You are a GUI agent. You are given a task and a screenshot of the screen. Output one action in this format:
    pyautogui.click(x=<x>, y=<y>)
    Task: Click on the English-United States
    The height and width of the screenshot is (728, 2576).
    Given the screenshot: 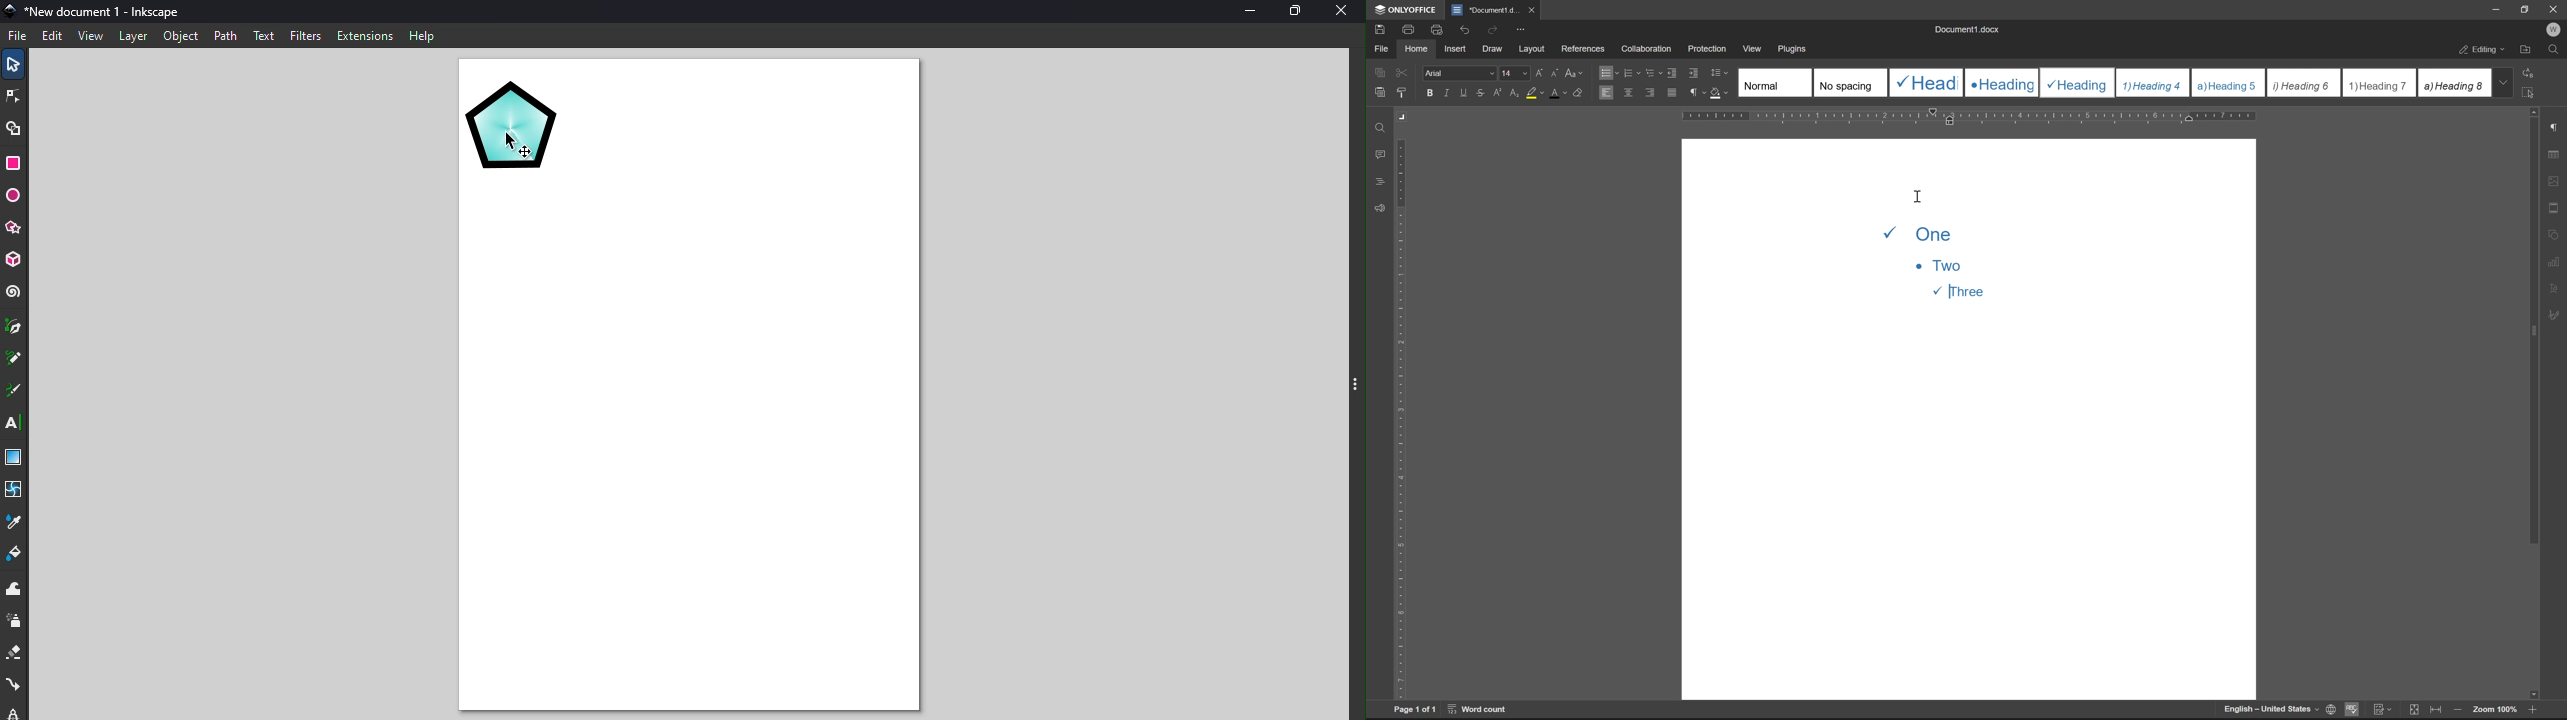 What is the action you would take?
    pyautogui.click(x=2270, y=709)
    